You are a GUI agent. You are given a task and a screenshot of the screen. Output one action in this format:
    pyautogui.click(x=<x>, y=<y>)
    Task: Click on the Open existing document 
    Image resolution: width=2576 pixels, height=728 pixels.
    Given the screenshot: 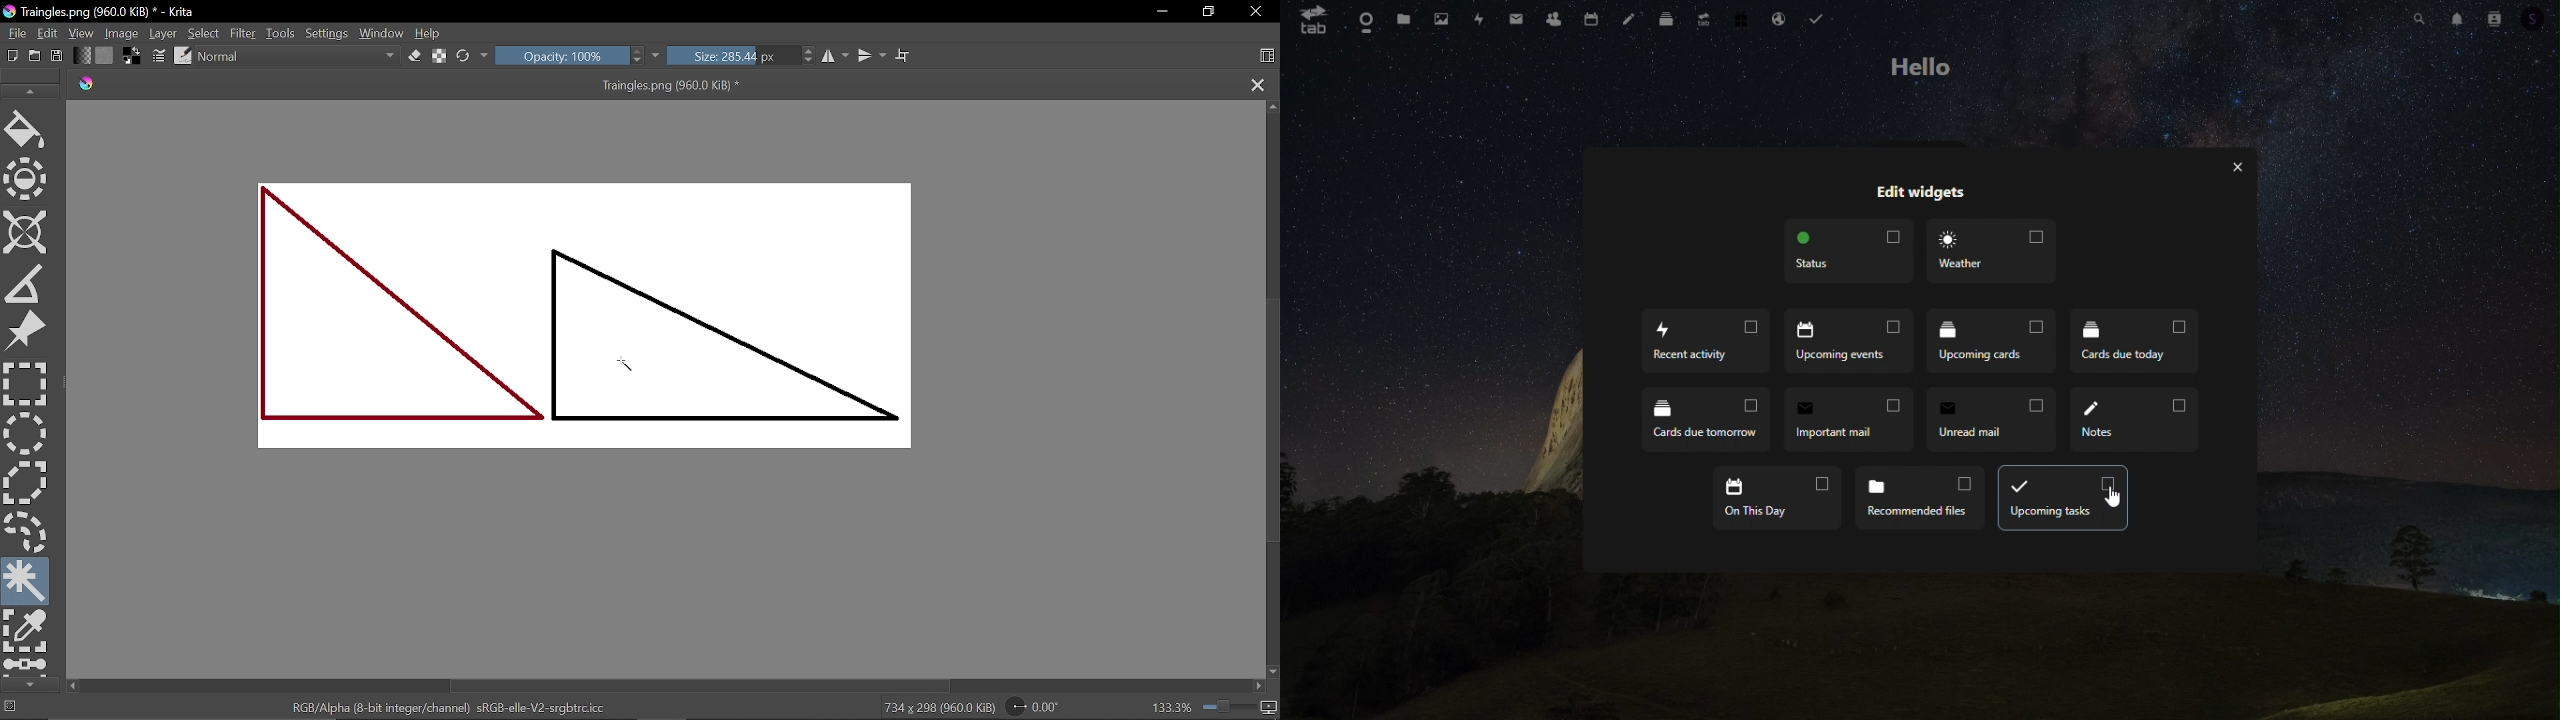 What is the action you would take?
    pyautogui.click(x=35, y=56)
    